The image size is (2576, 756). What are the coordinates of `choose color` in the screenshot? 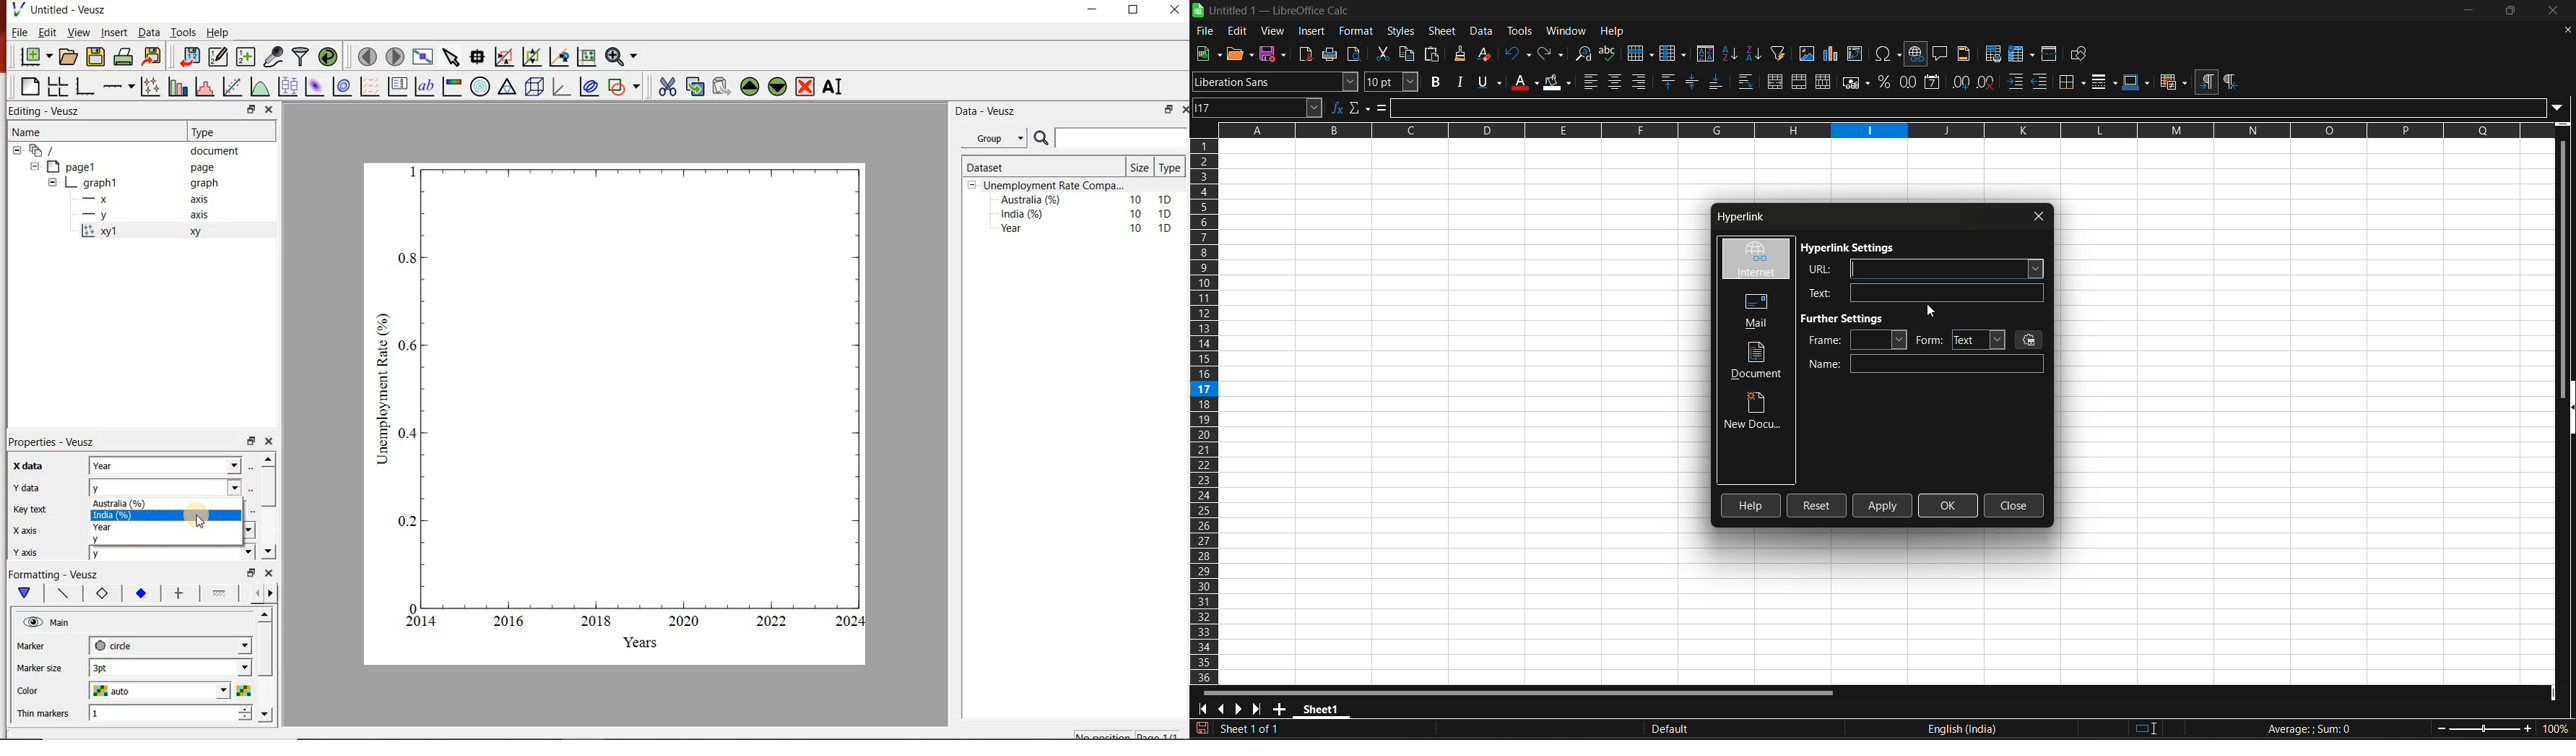 It's located at (243, 690).